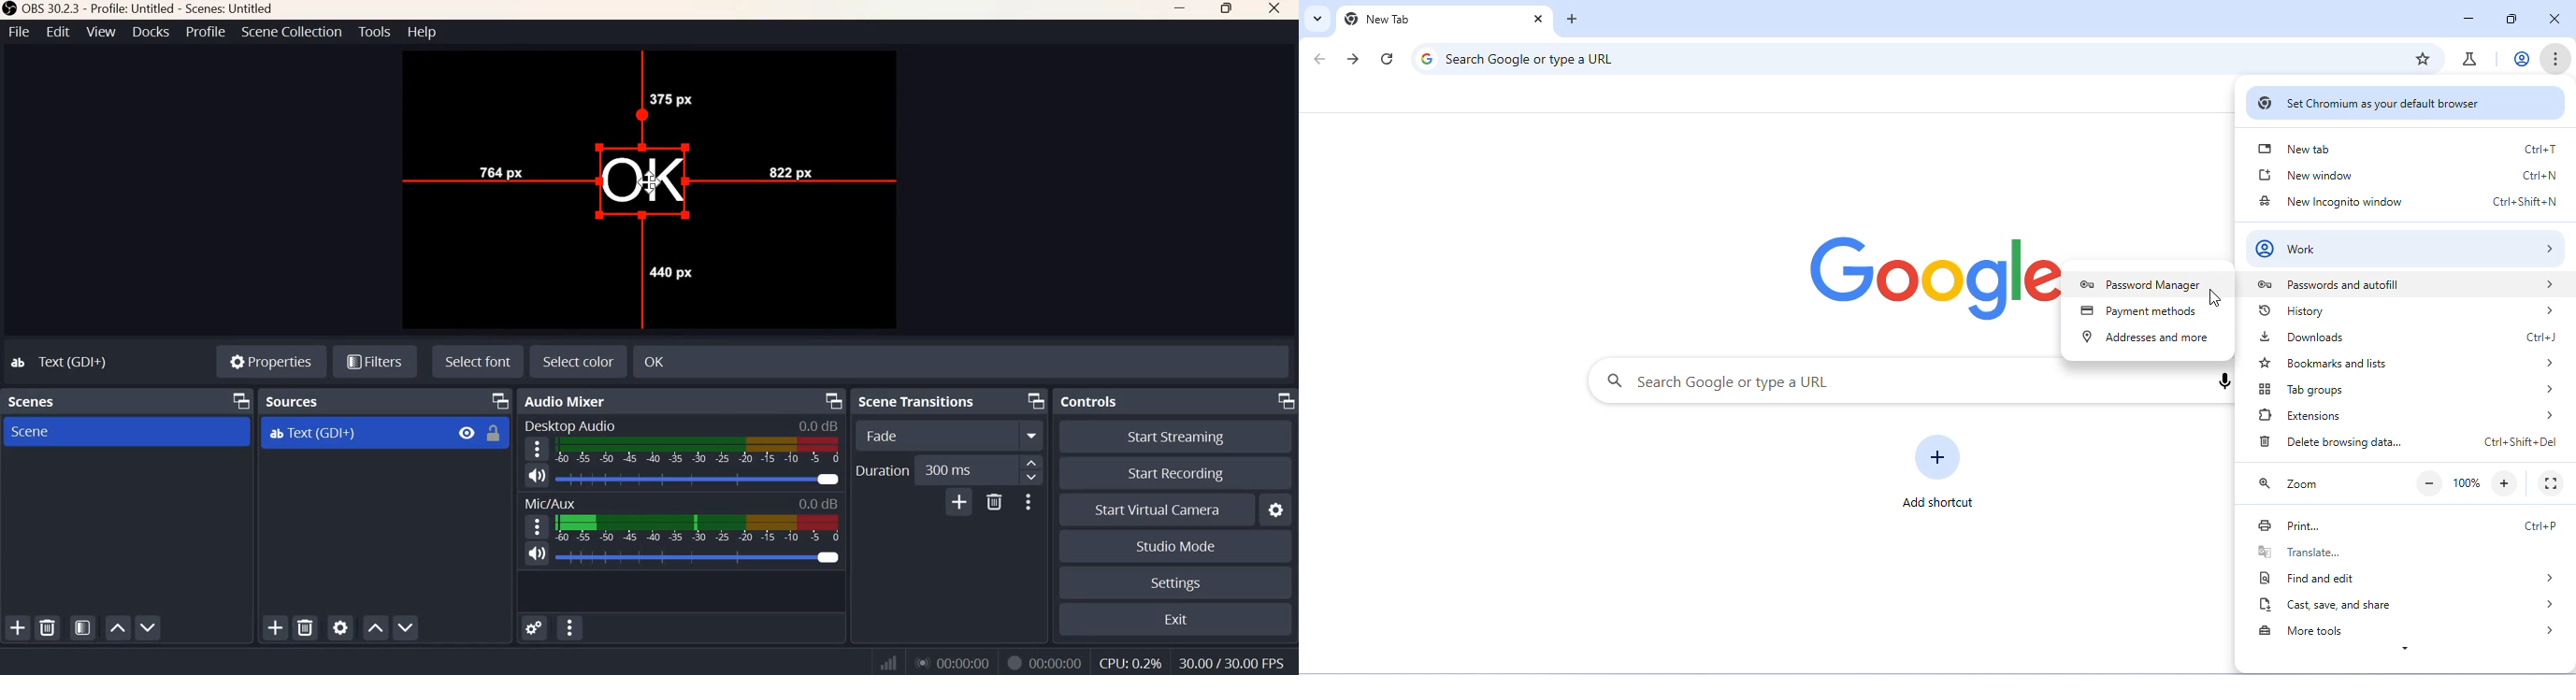 This screenshot has width=2576, height=700. I want to click on CPU Usage, so click(1130, 663).